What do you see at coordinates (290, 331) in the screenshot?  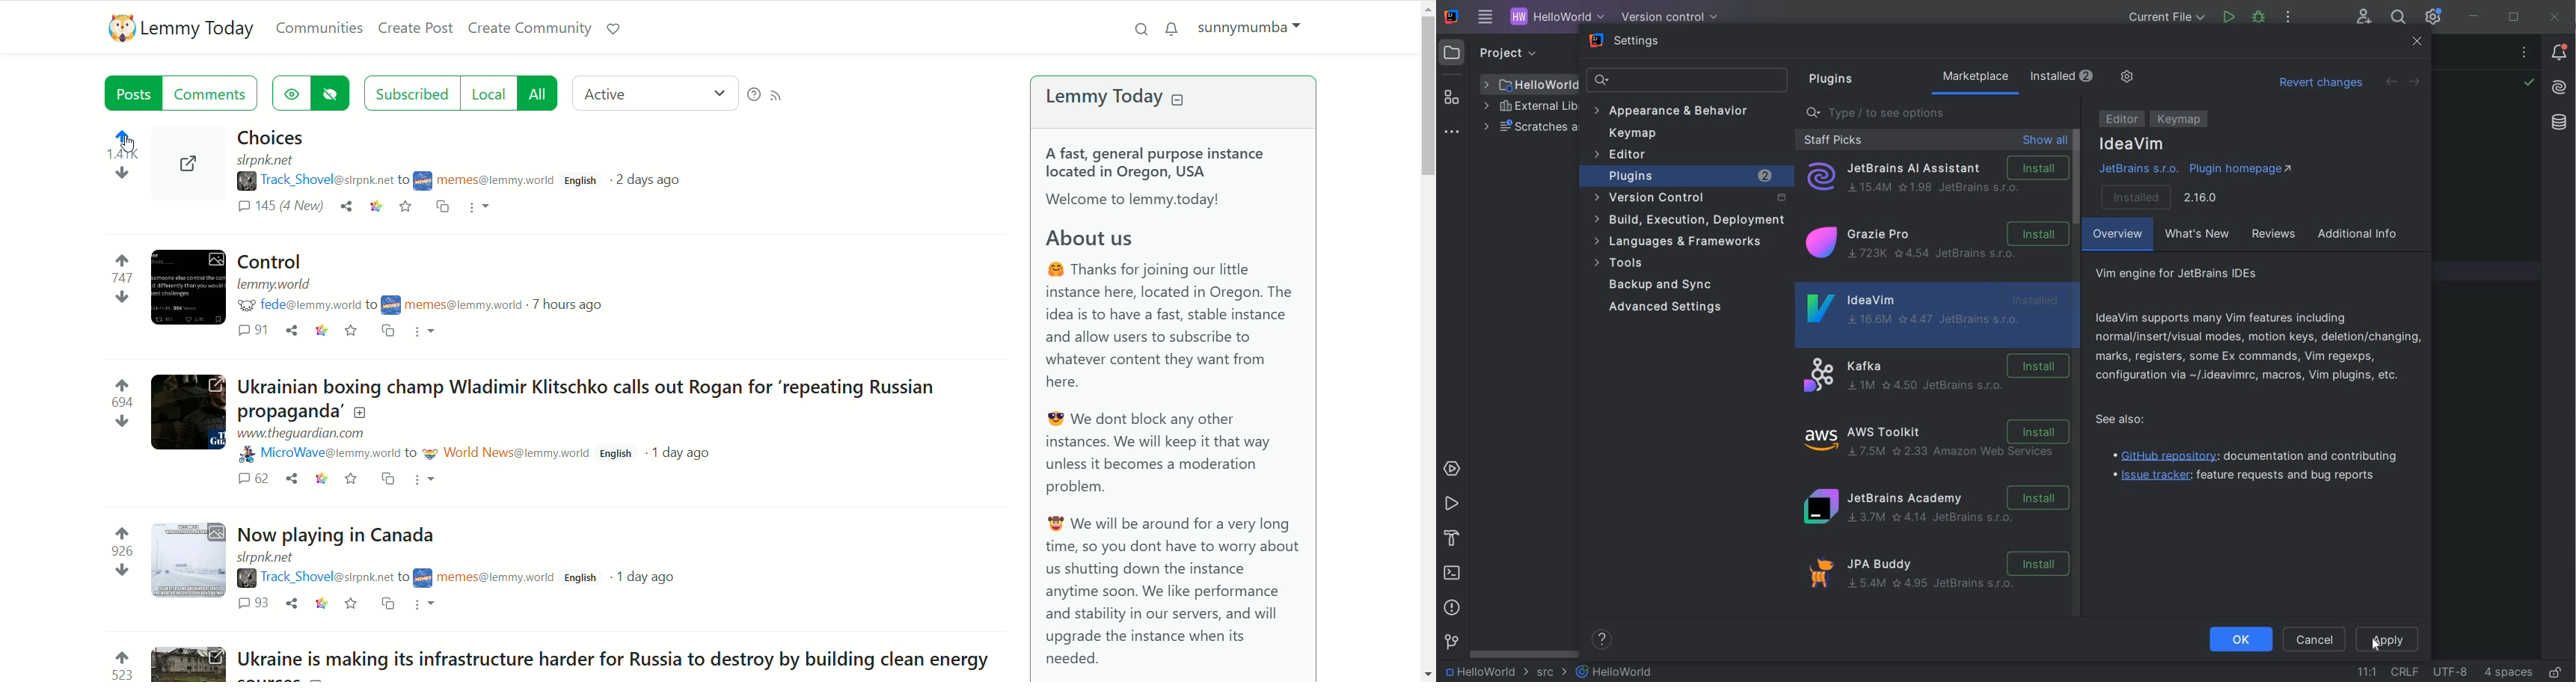 I see `share` at bounding box center [290, 331].